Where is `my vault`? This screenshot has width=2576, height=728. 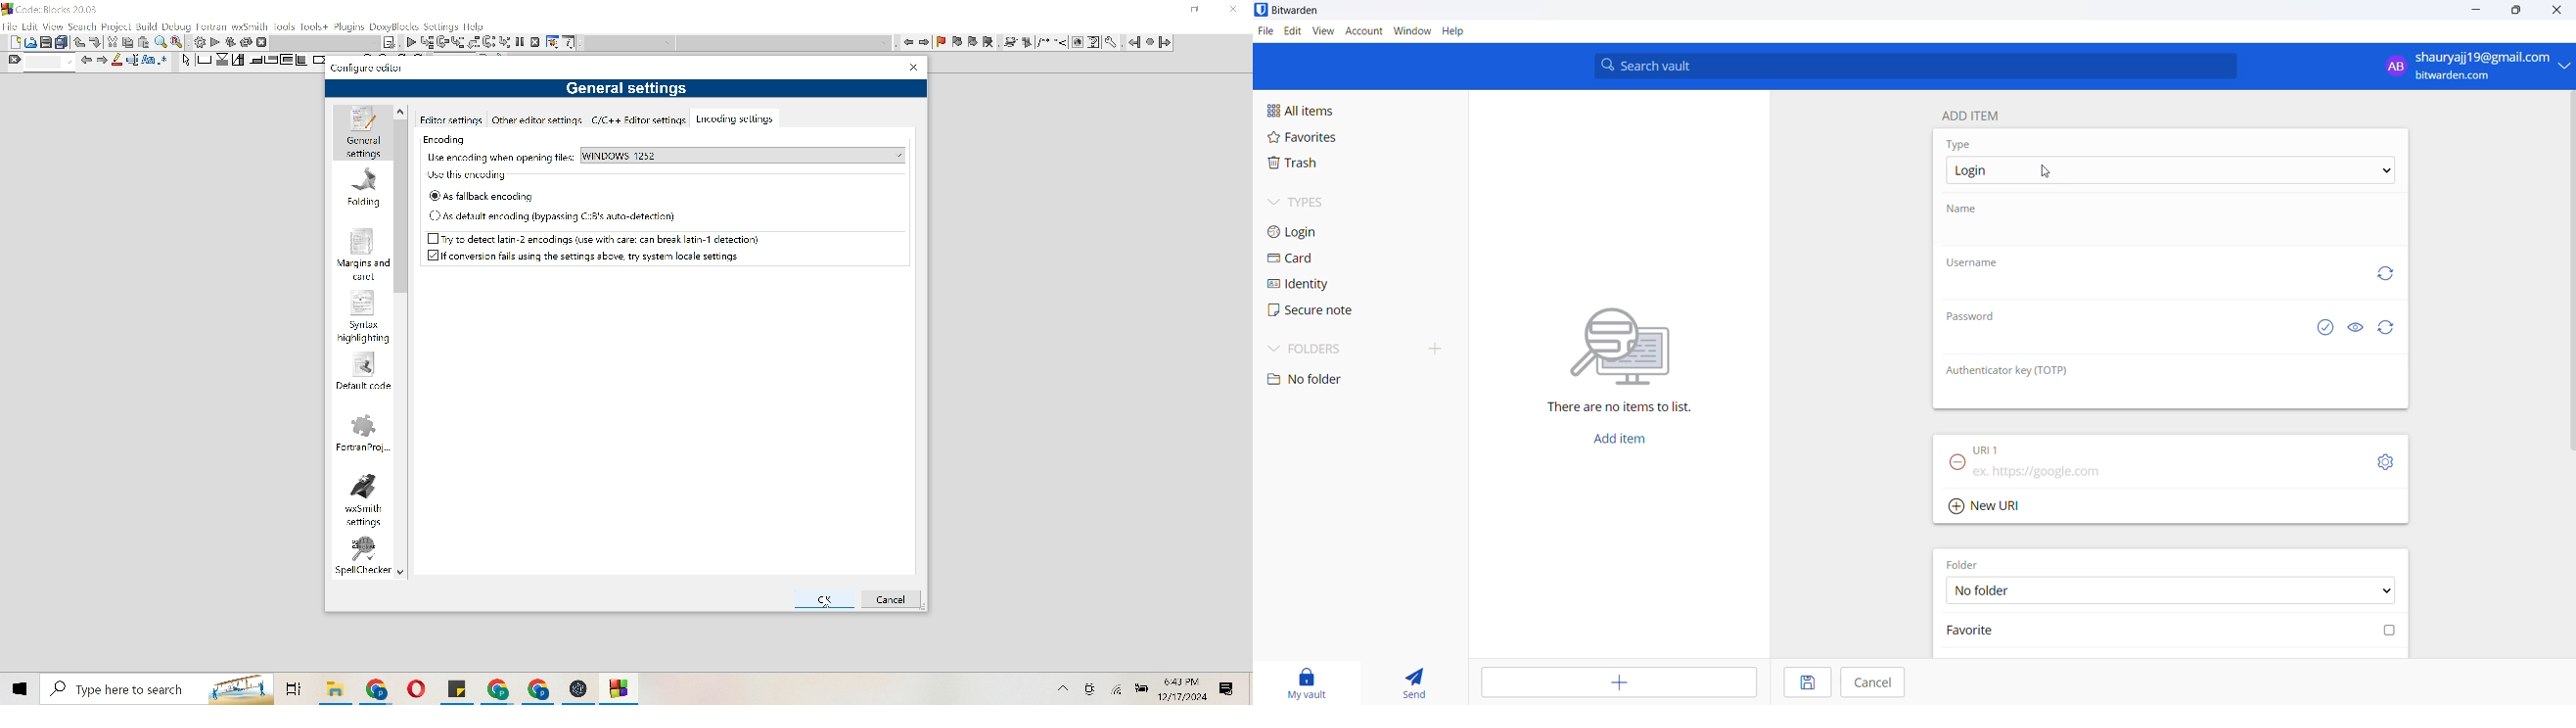
my vault is located at coordinates (1312, 680).